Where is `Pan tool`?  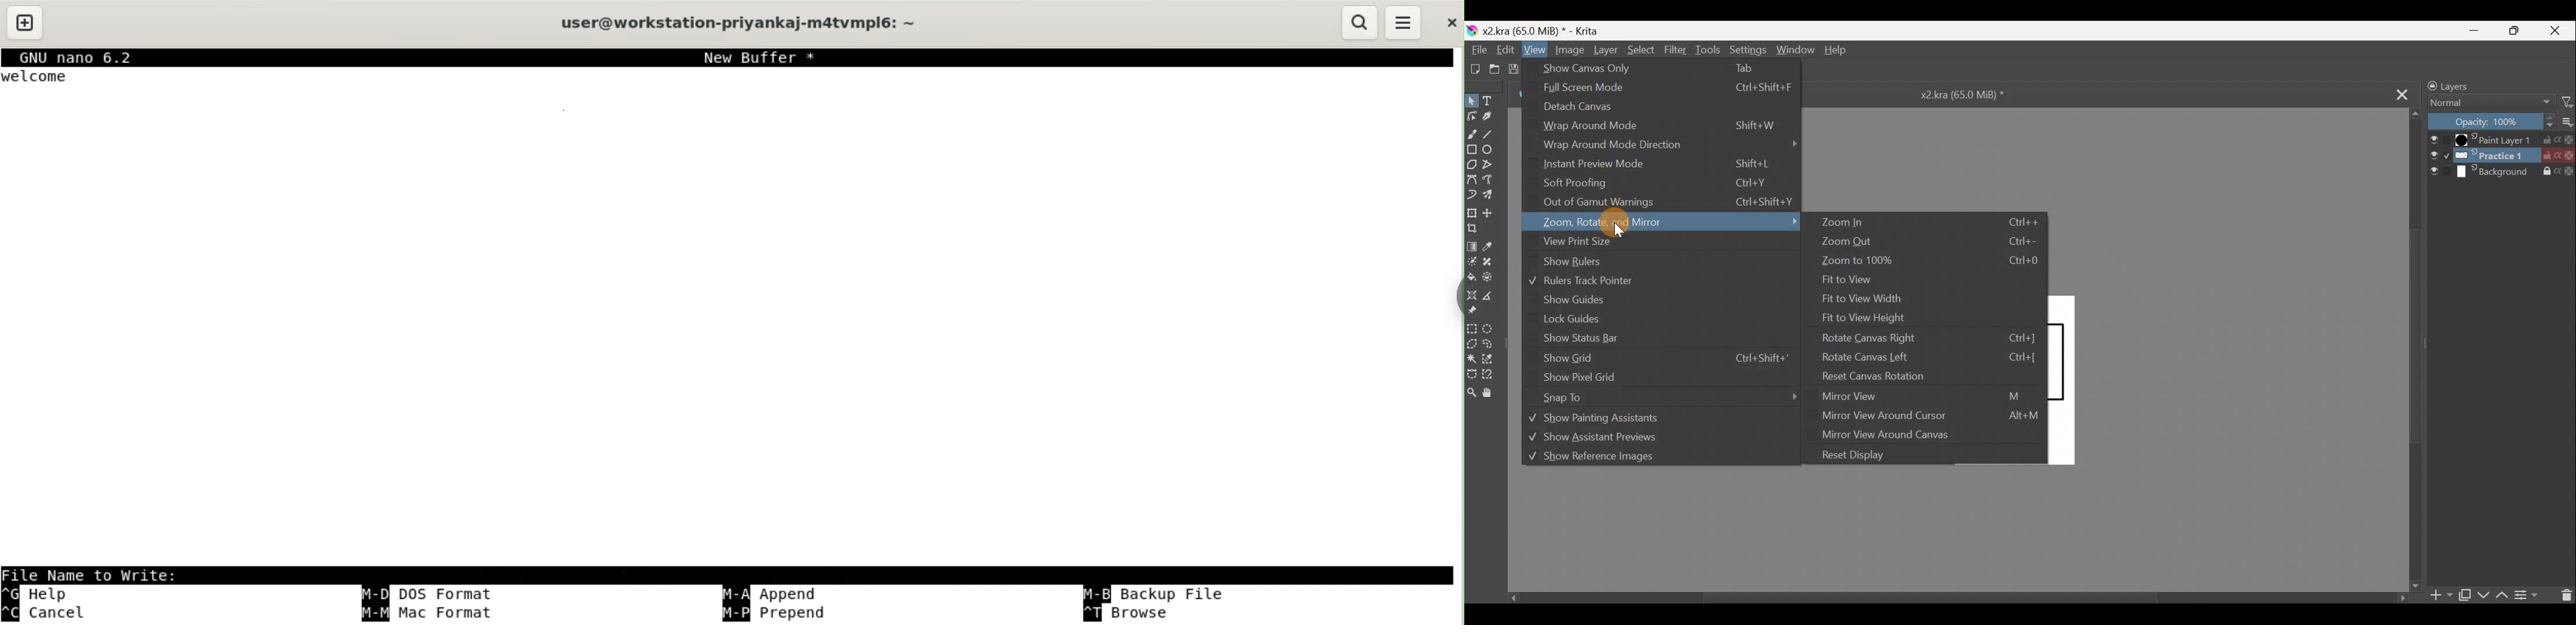
Pan tool is located at coordinates (1496, 394).